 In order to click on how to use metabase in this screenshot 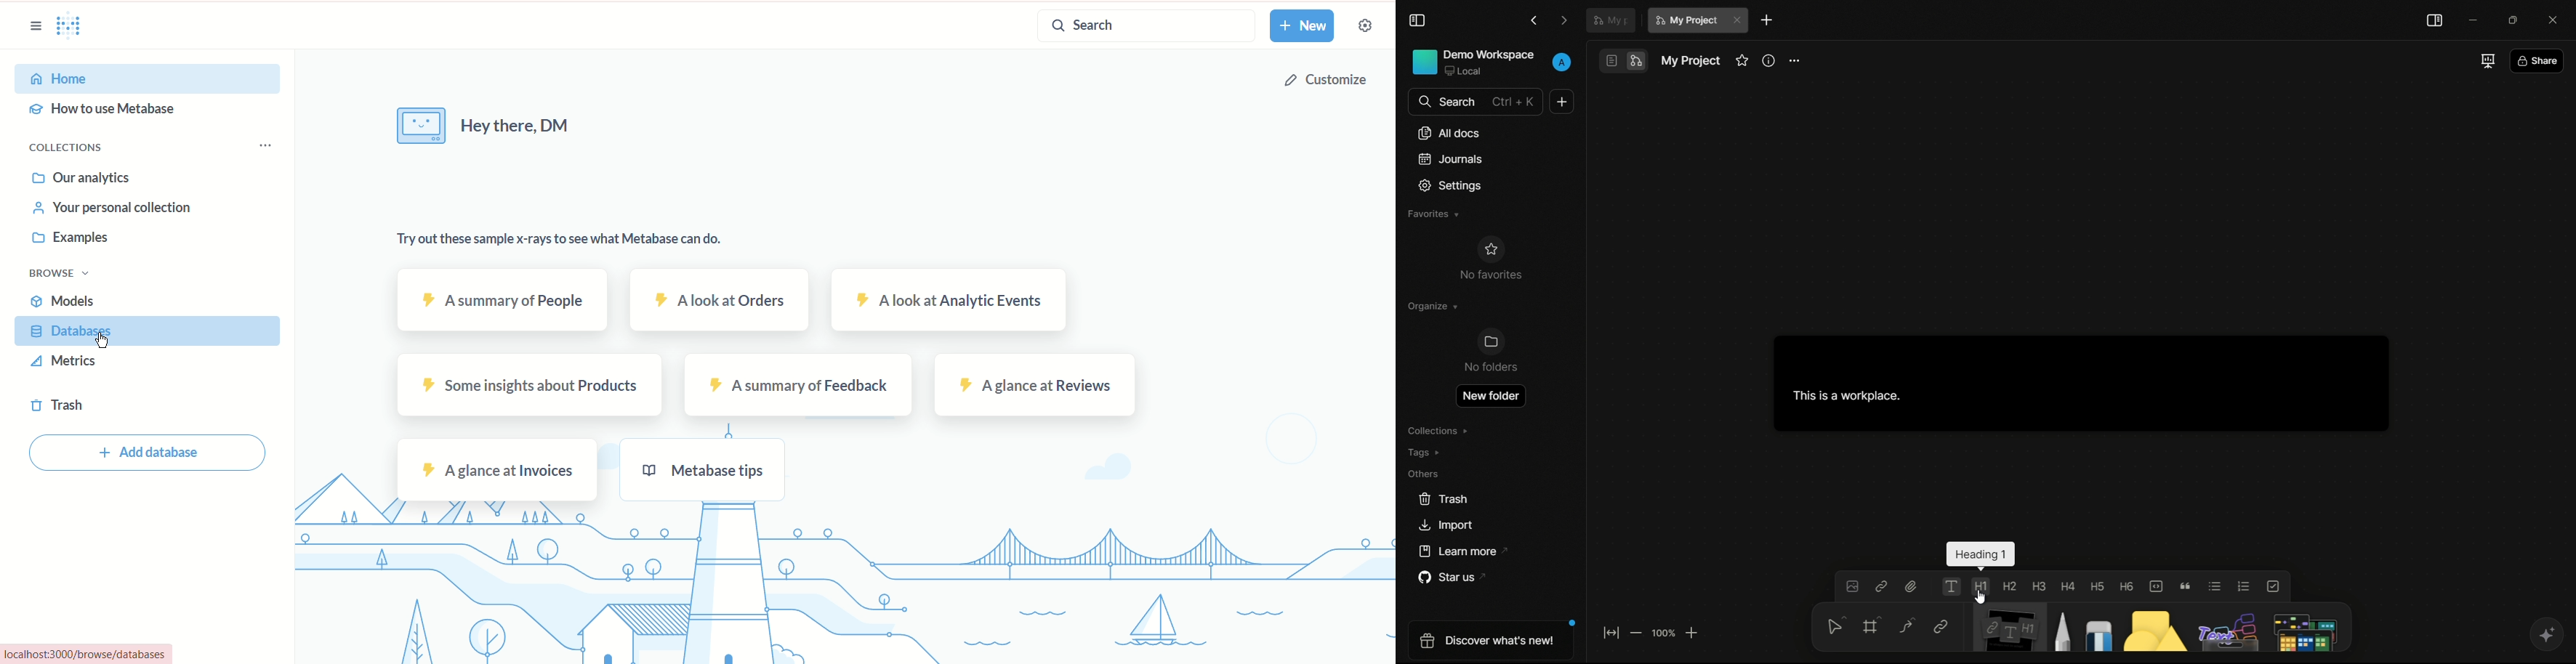, I will do `click(102, 110)`.